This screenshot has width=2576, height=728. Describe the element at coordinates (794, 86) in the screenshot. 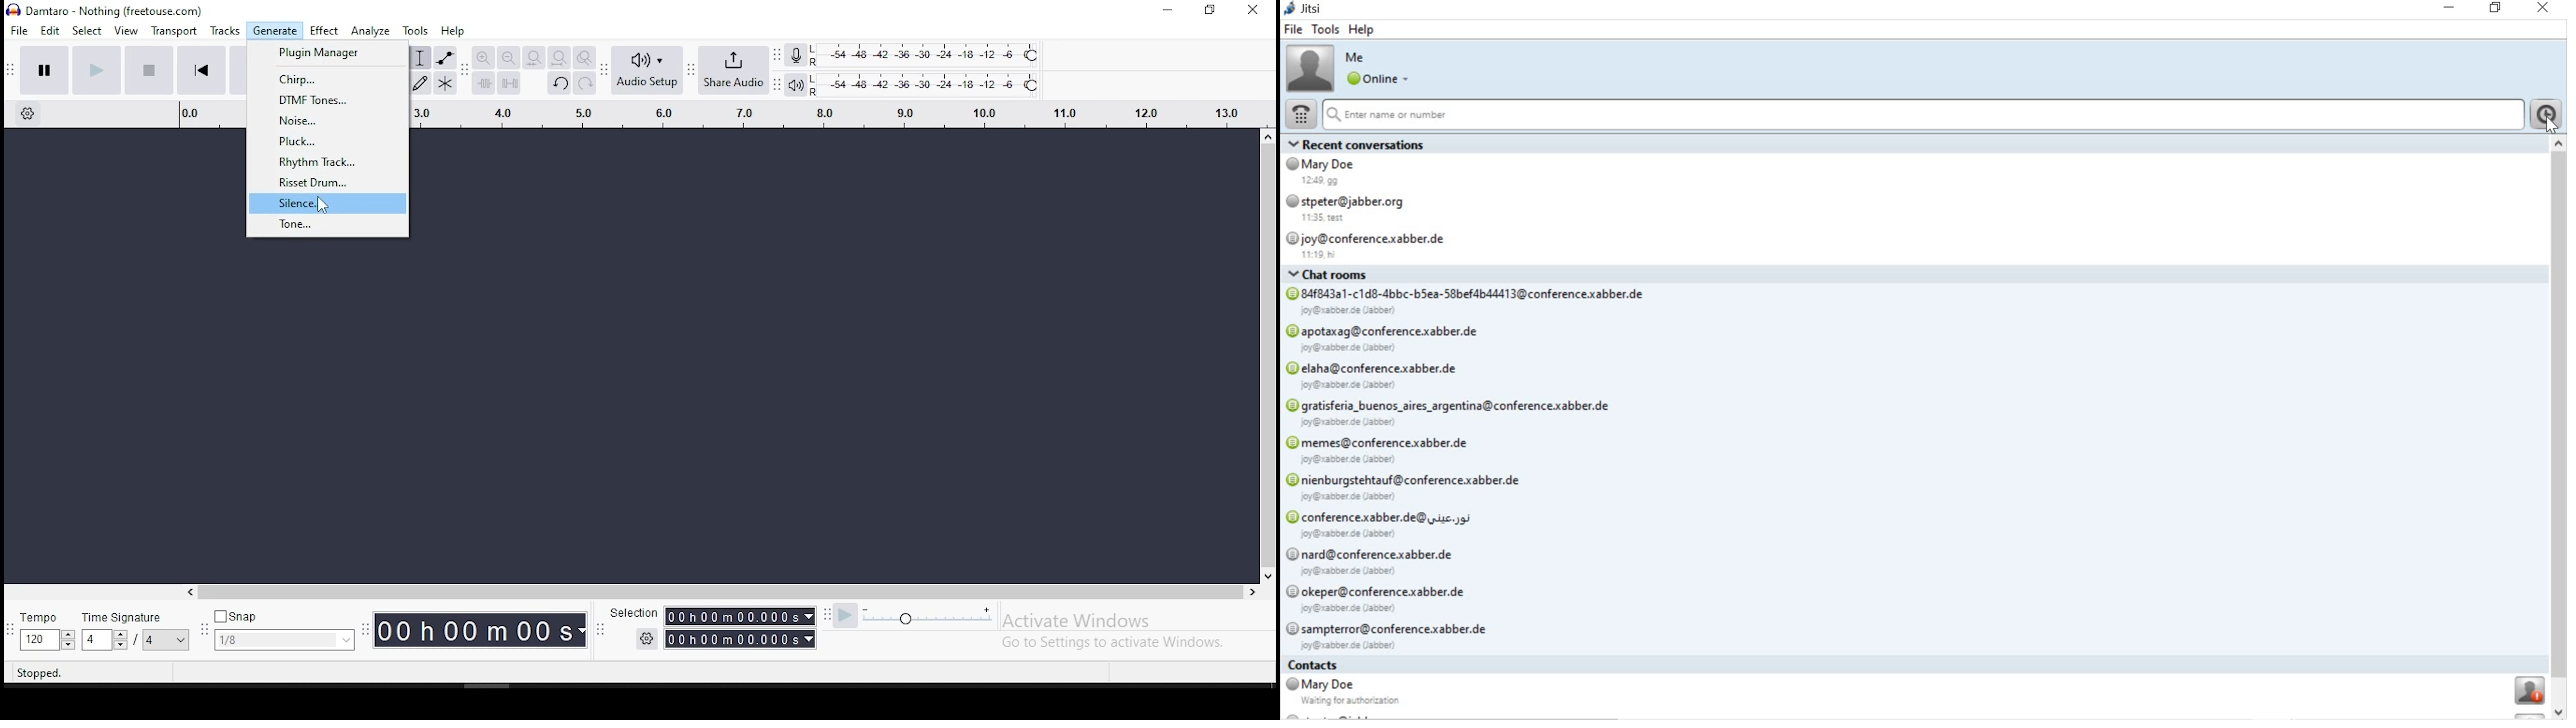

I see `playback meter` at that location.